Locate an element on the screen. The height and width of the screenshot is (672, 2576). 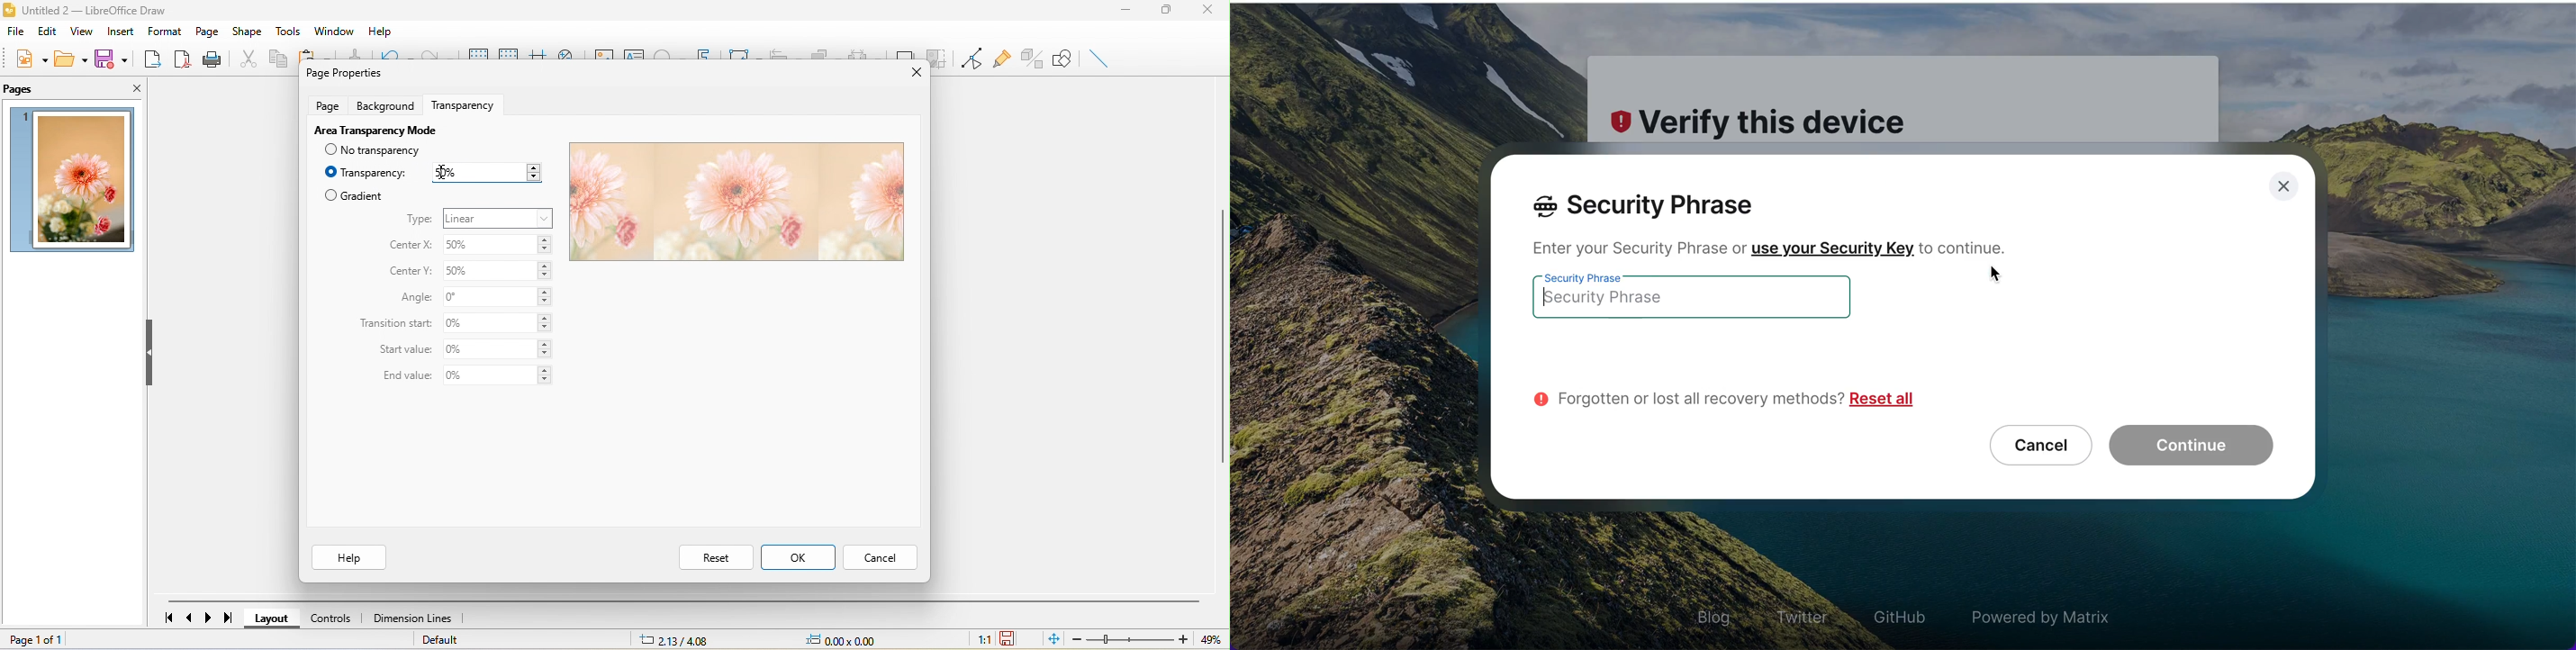
save is located at coordinates (110, 58).